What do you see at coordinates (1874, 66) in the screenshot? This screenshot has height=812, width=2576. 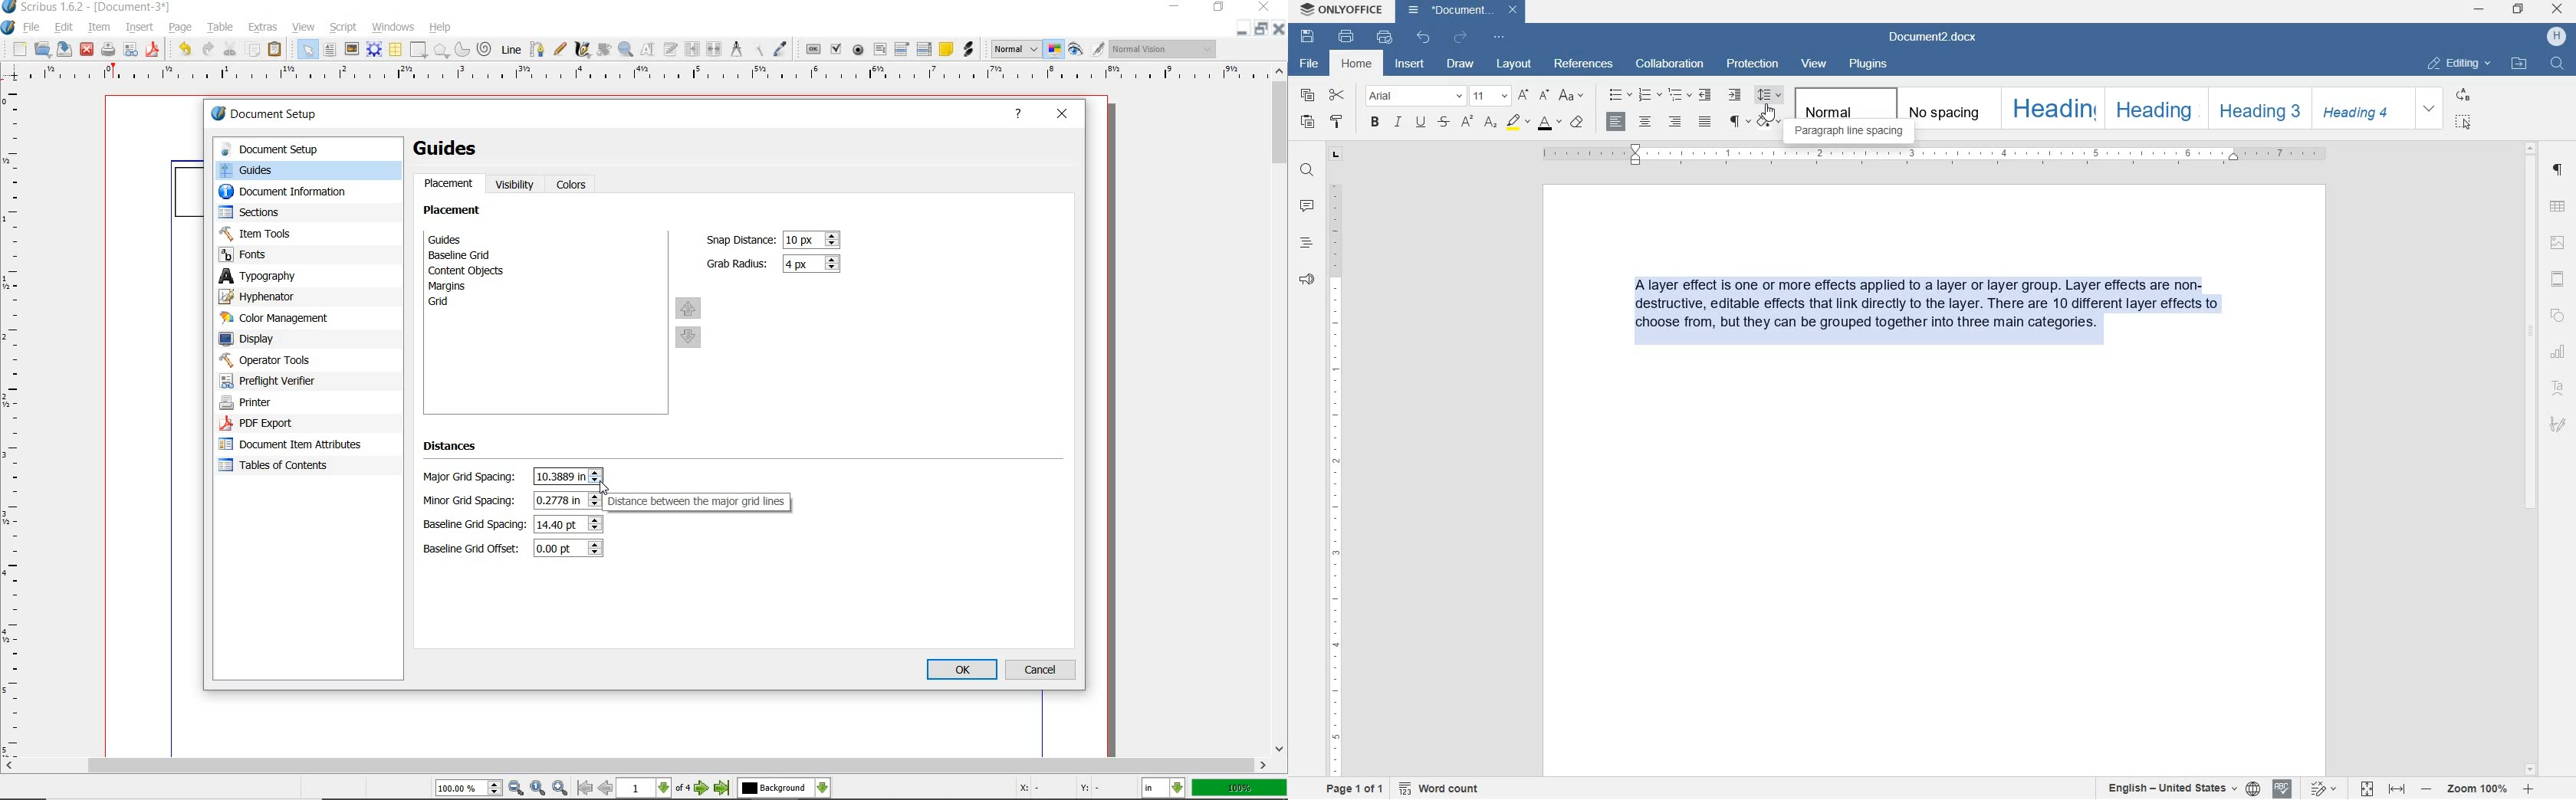 I see `plugins` at bounding box center [1874, 66].